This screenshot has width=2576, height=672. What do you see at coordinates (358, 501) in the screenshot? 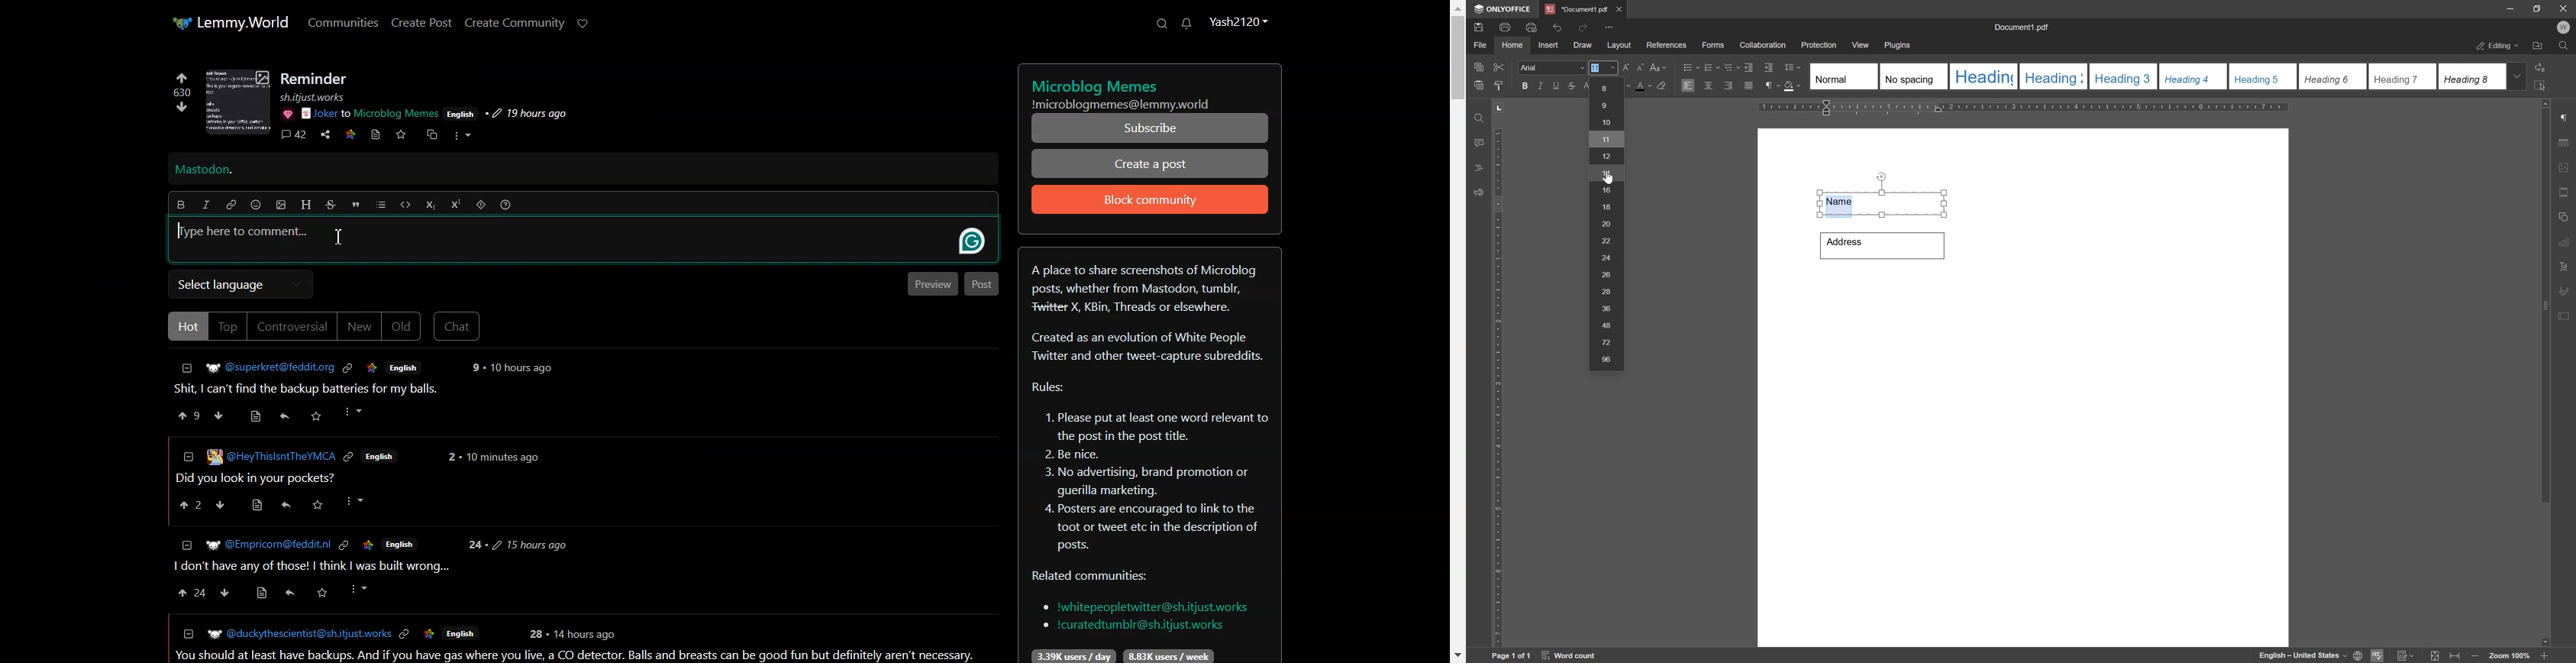
I see `` at bounding box center [358, 501].